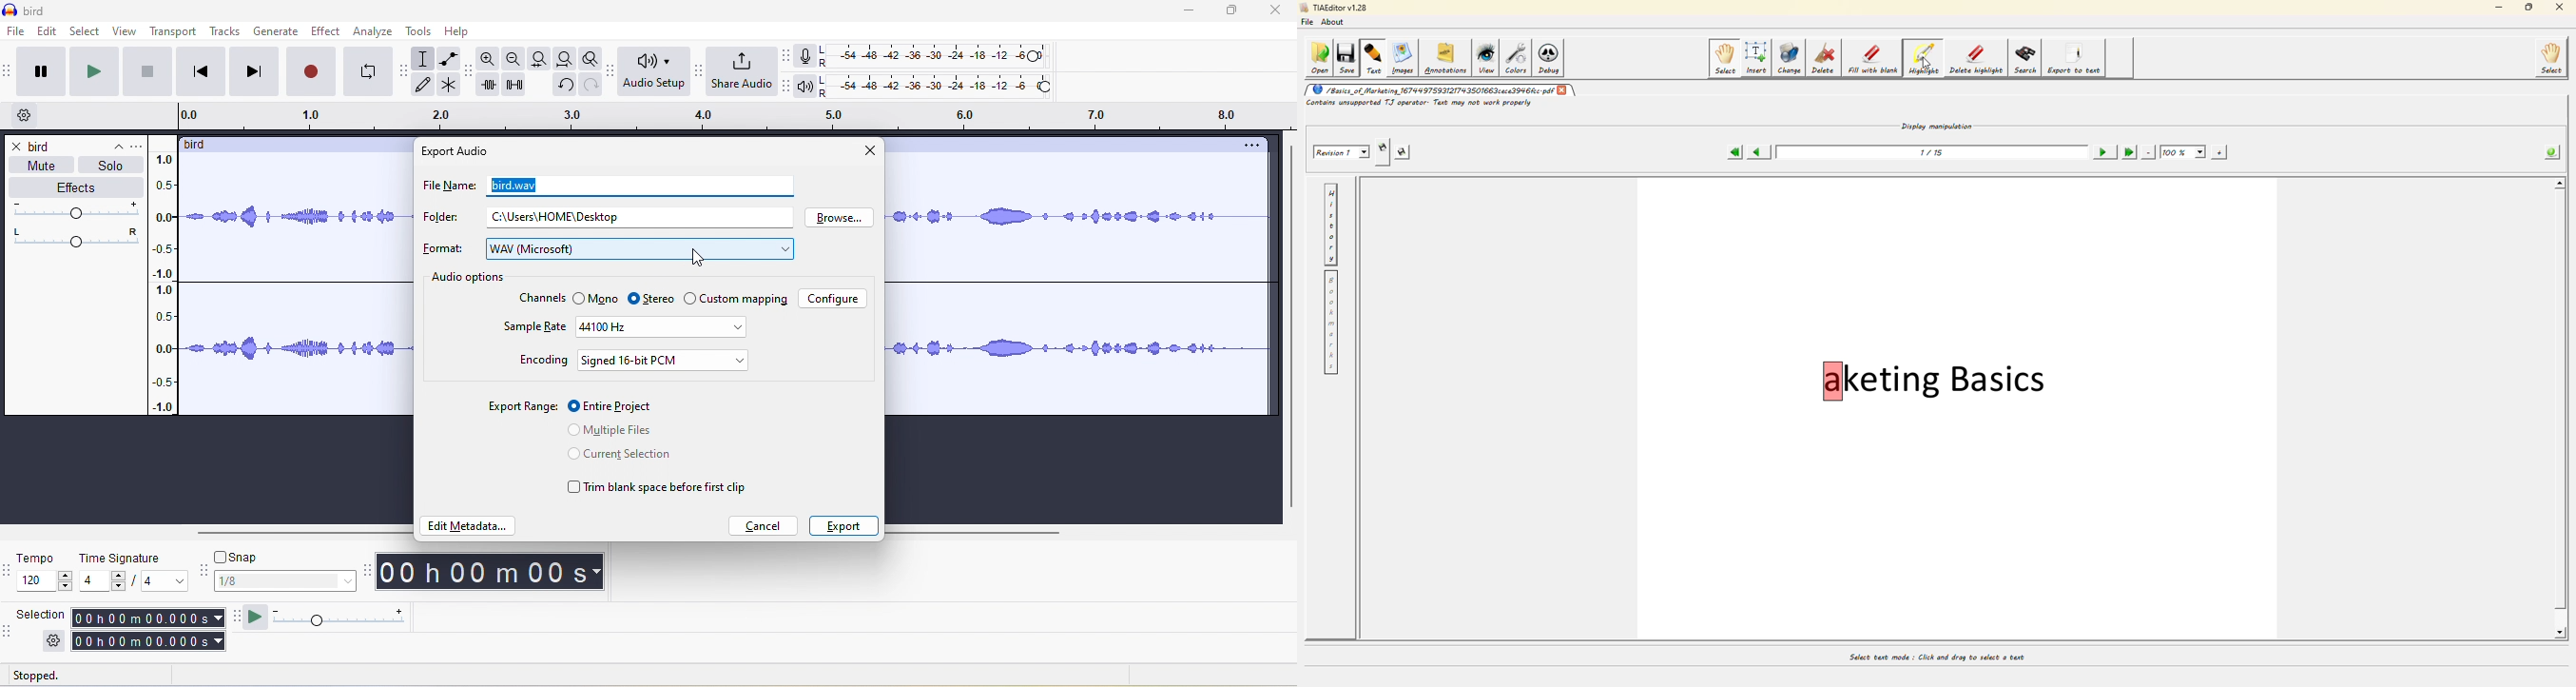  What do you see at coordinates (782, 55) in the screenshot?
I see `audacity recording meter toolbar` at bounding box center [782, 55].